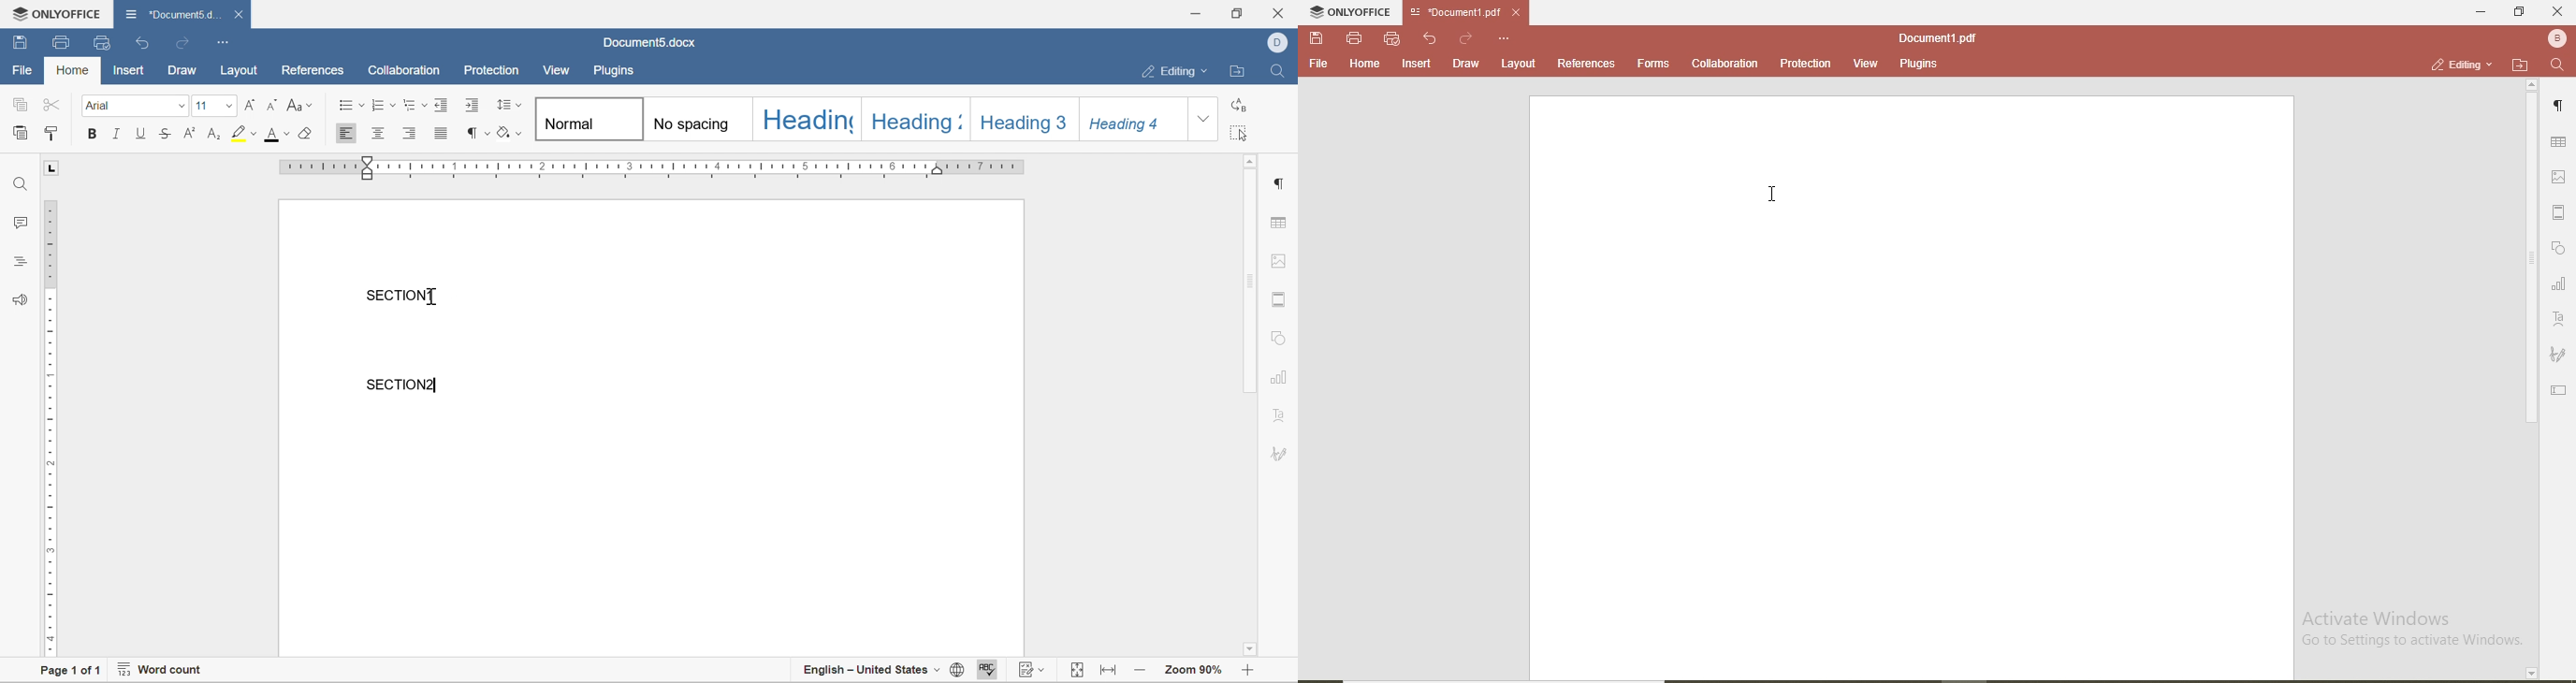  I want to click on fit page, so click(1079, 671).